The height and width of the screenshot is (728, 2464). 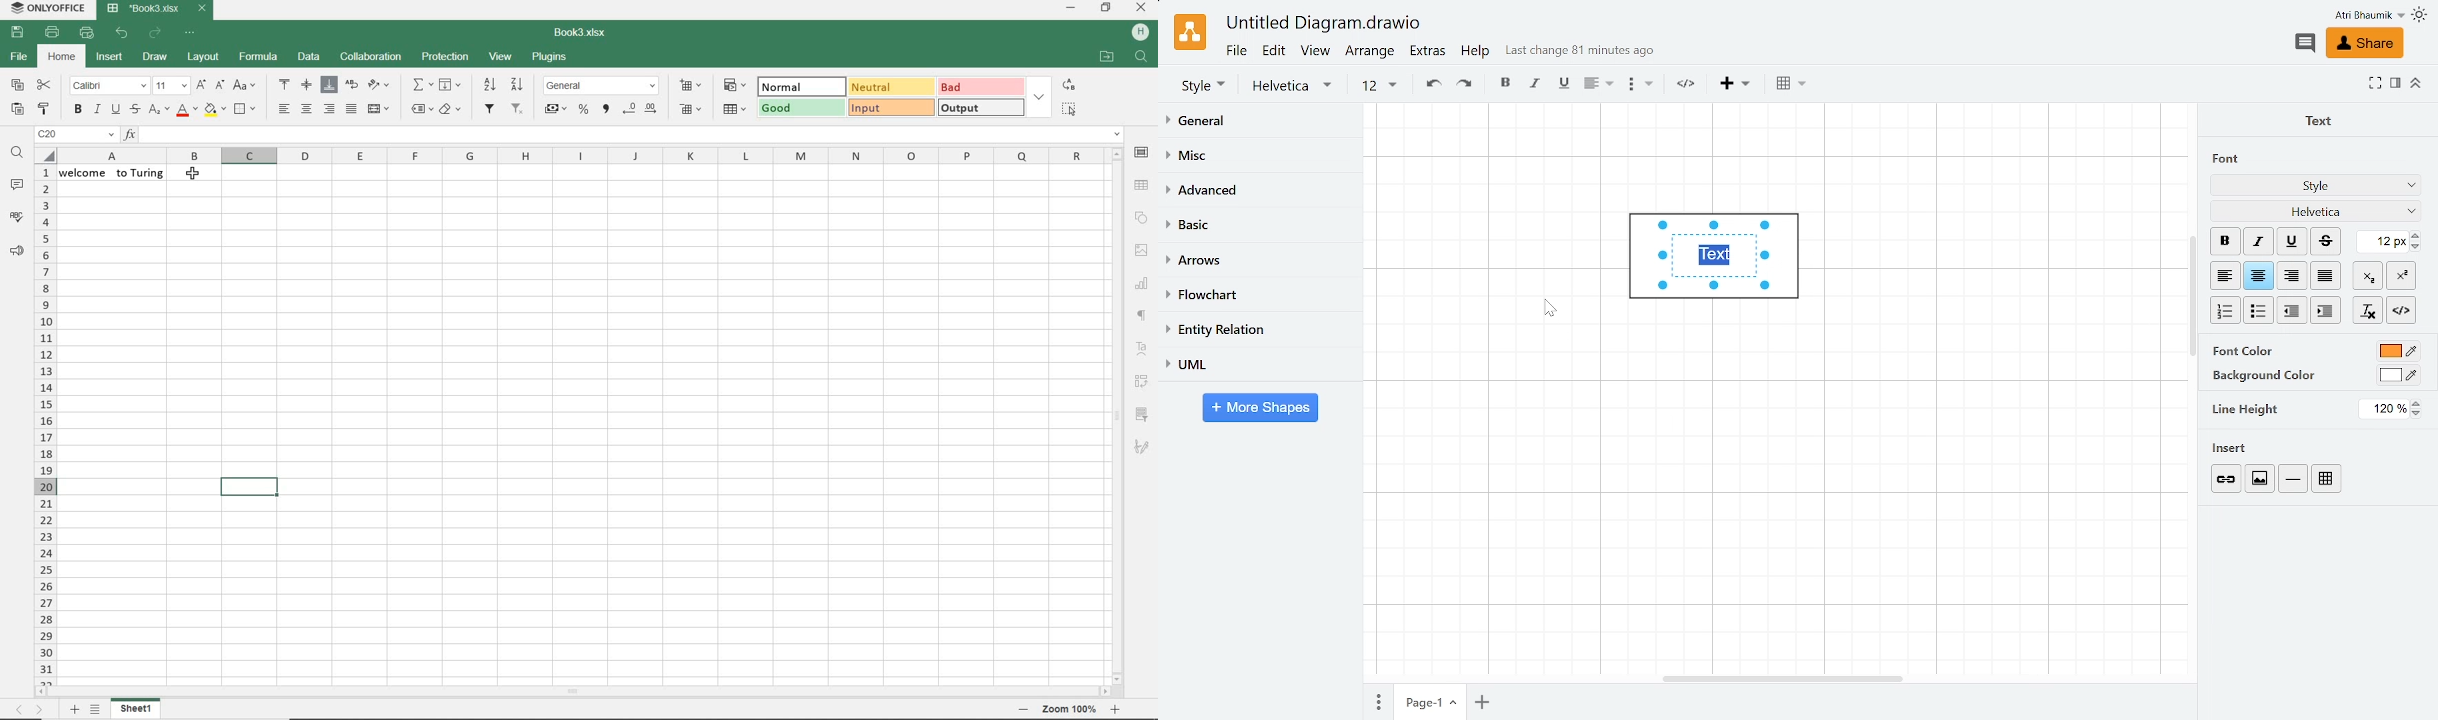 What do you see at coordinates (2228, 479) in the screenshot?
I see `Link` at bounding box center [2228, 479].